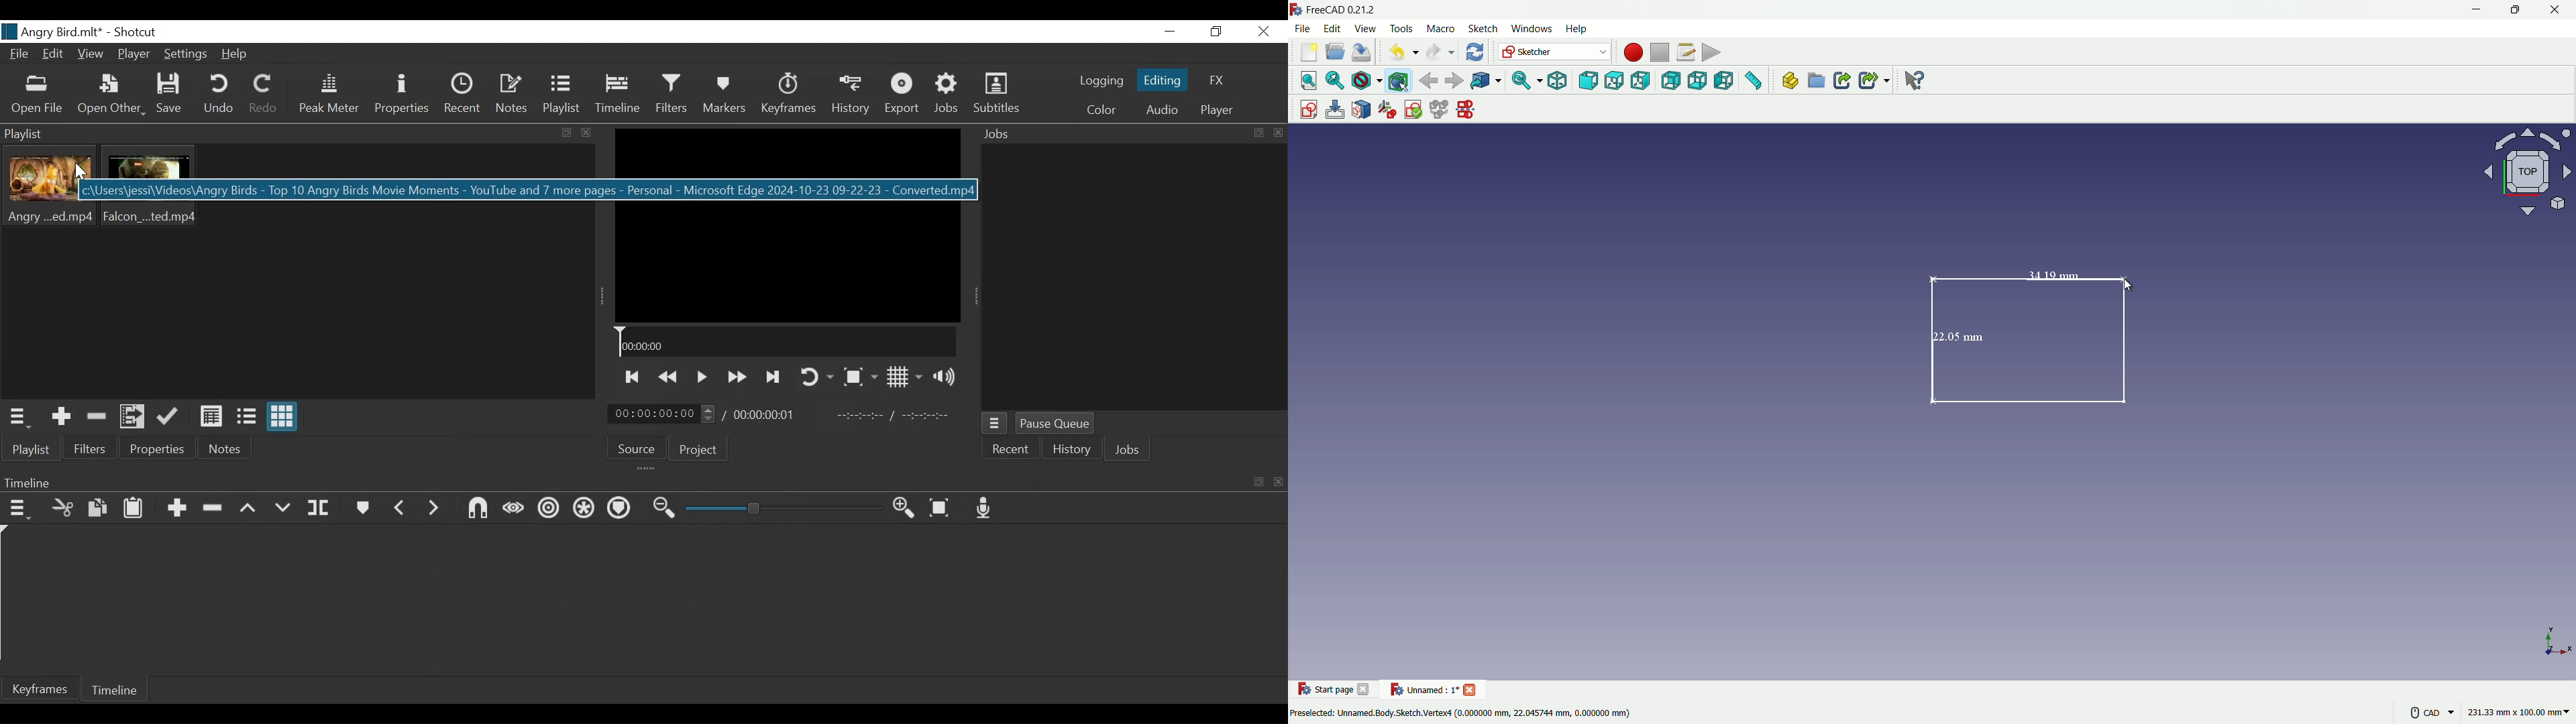 The width and height of the screenshot is (2576, 728). What do you see at coordinates (462, 97) in the screenshot?
I see `Recent` at bounding box center [462, 97].